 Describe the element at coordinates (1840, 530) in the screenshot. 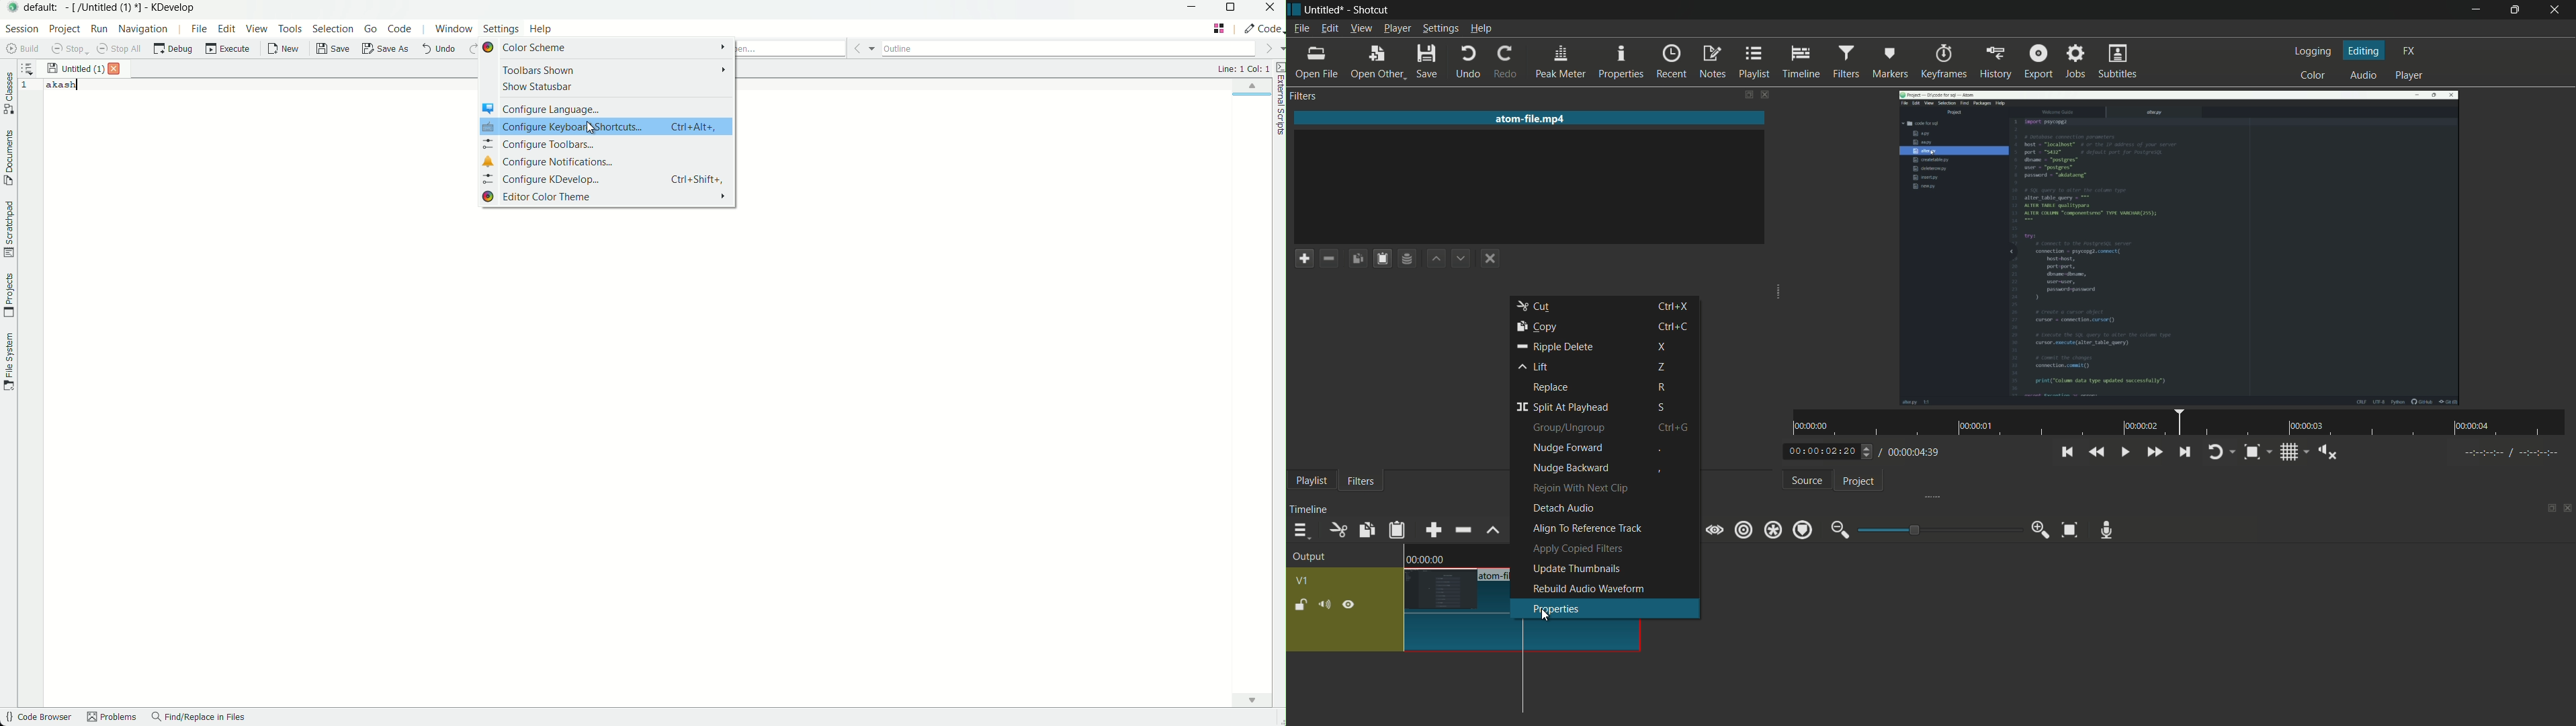

I see `zoom out` at that location.